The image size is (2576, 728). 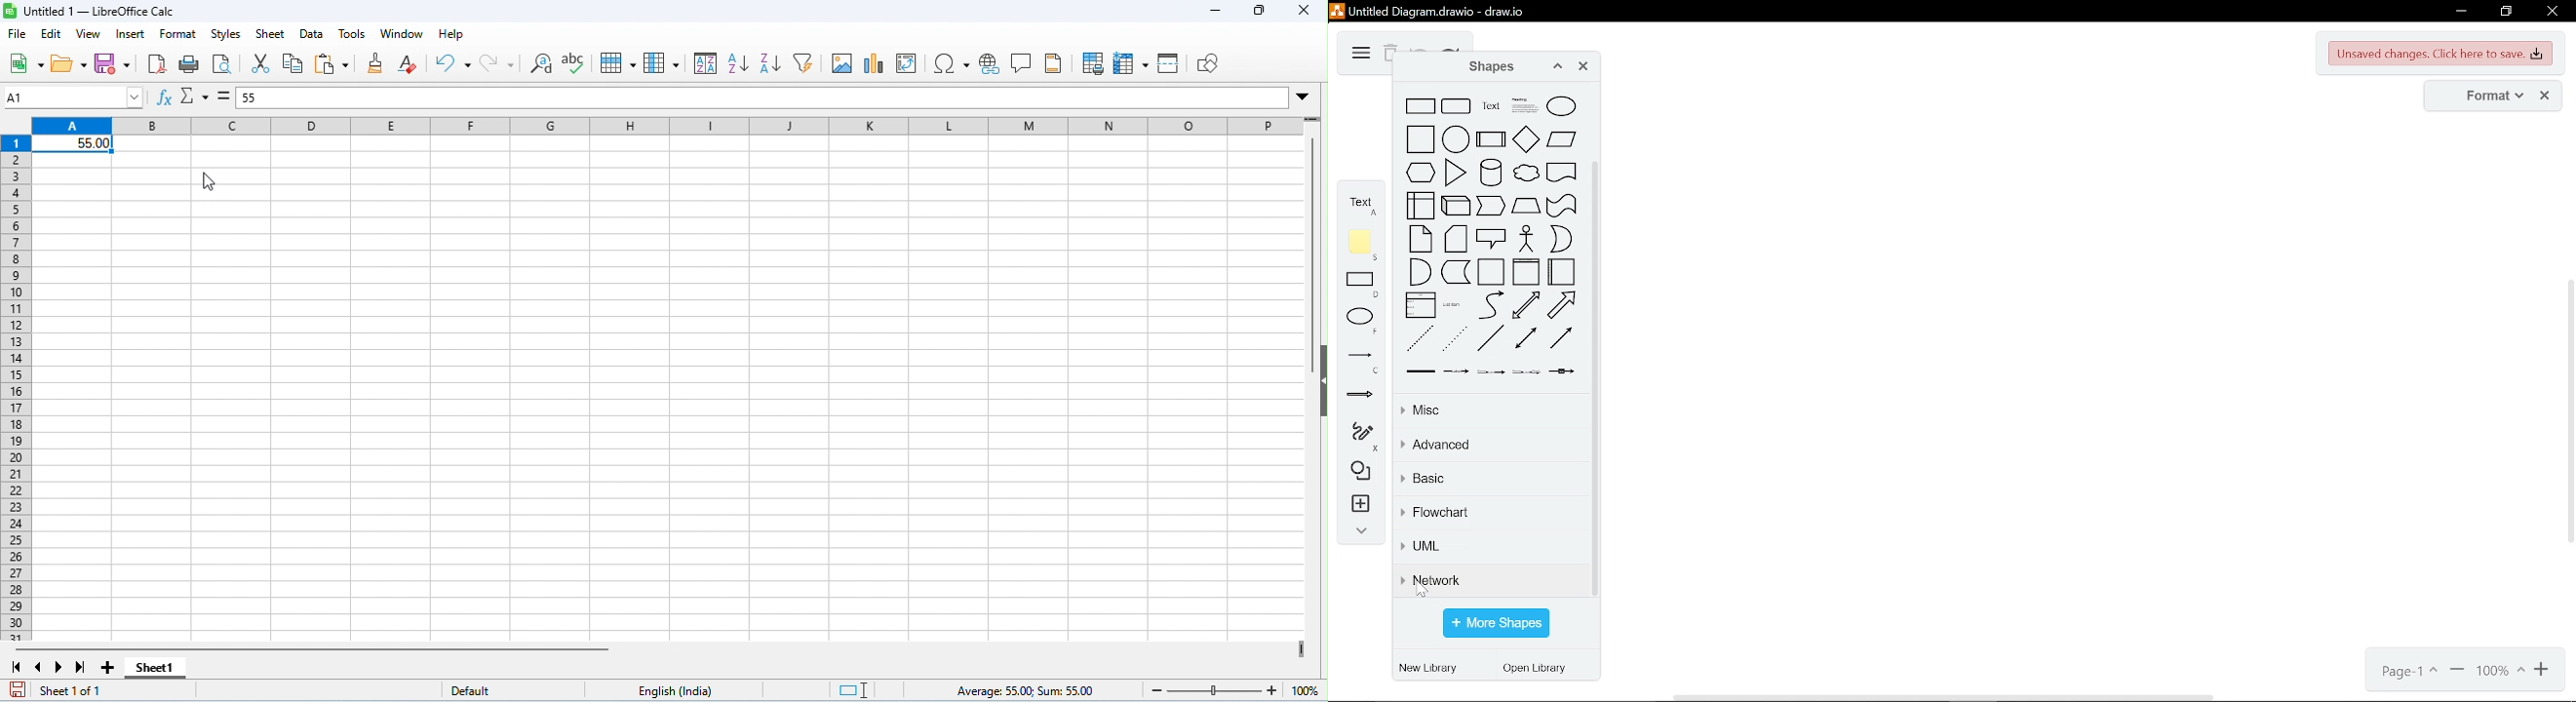 What do you see at coordinates (1490, 549) in the screenshot?
I see `UML` at bounding box center [1490, 549].